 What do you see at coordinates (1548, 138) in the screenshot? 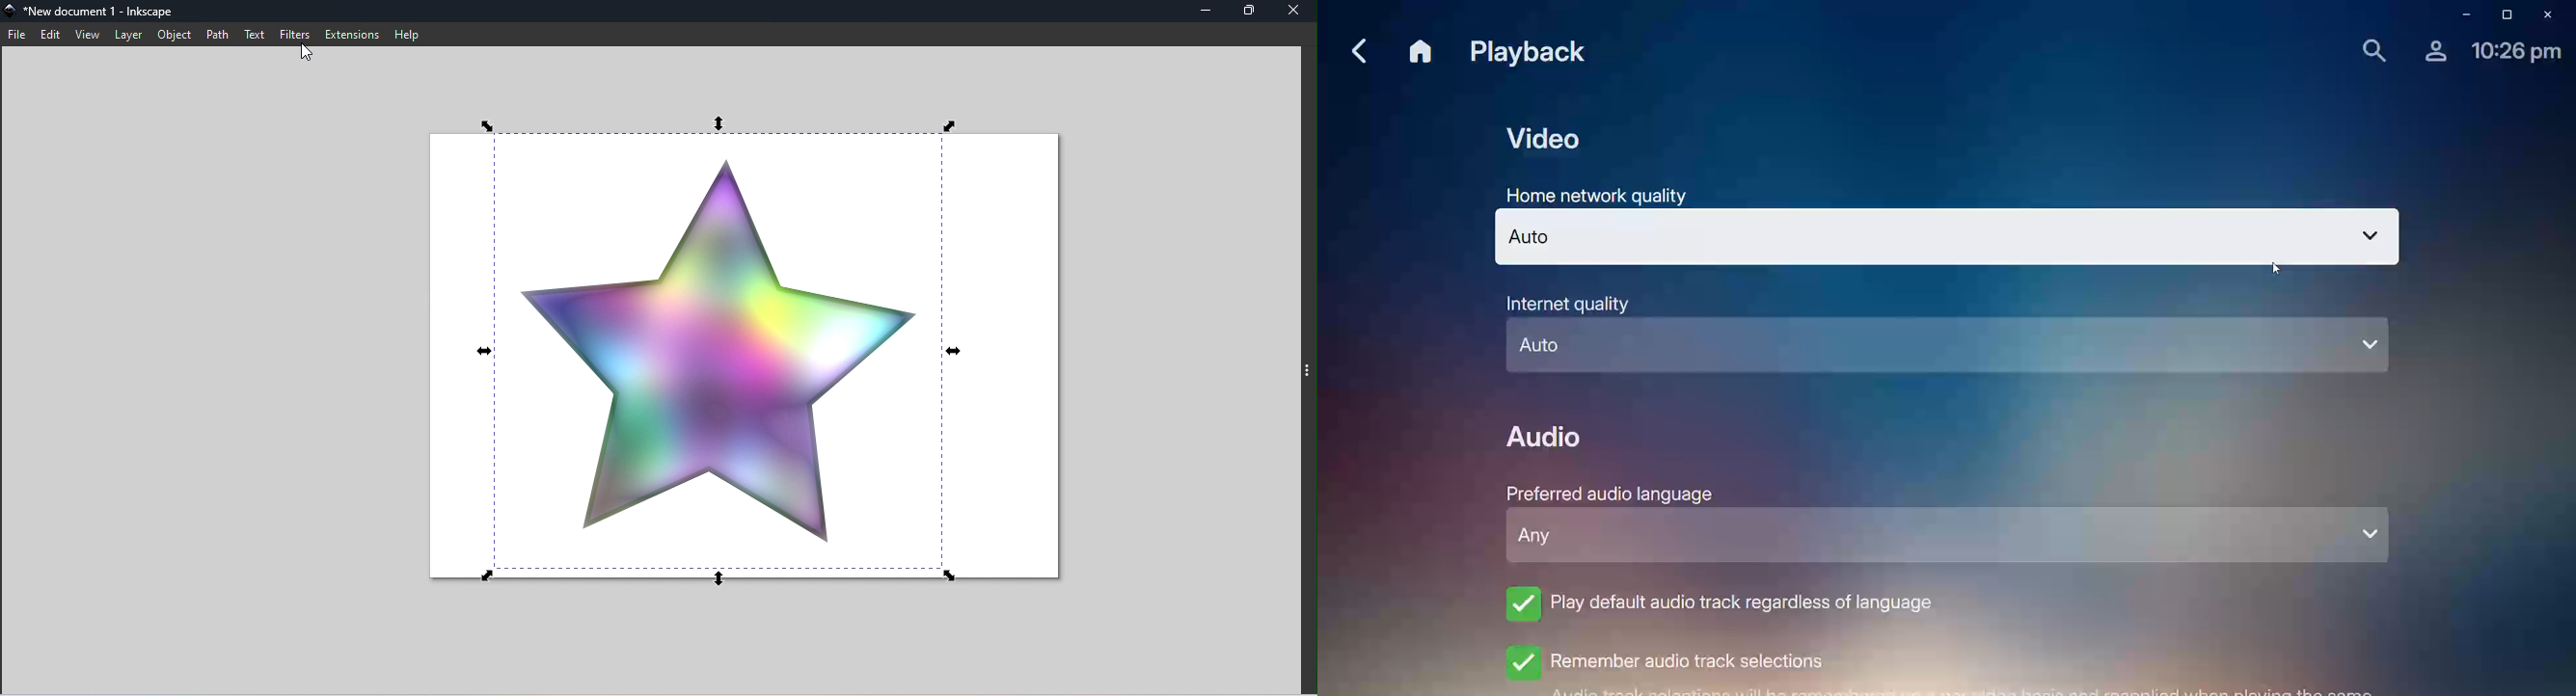
I see `Video` at bounding box center [1548, 138].